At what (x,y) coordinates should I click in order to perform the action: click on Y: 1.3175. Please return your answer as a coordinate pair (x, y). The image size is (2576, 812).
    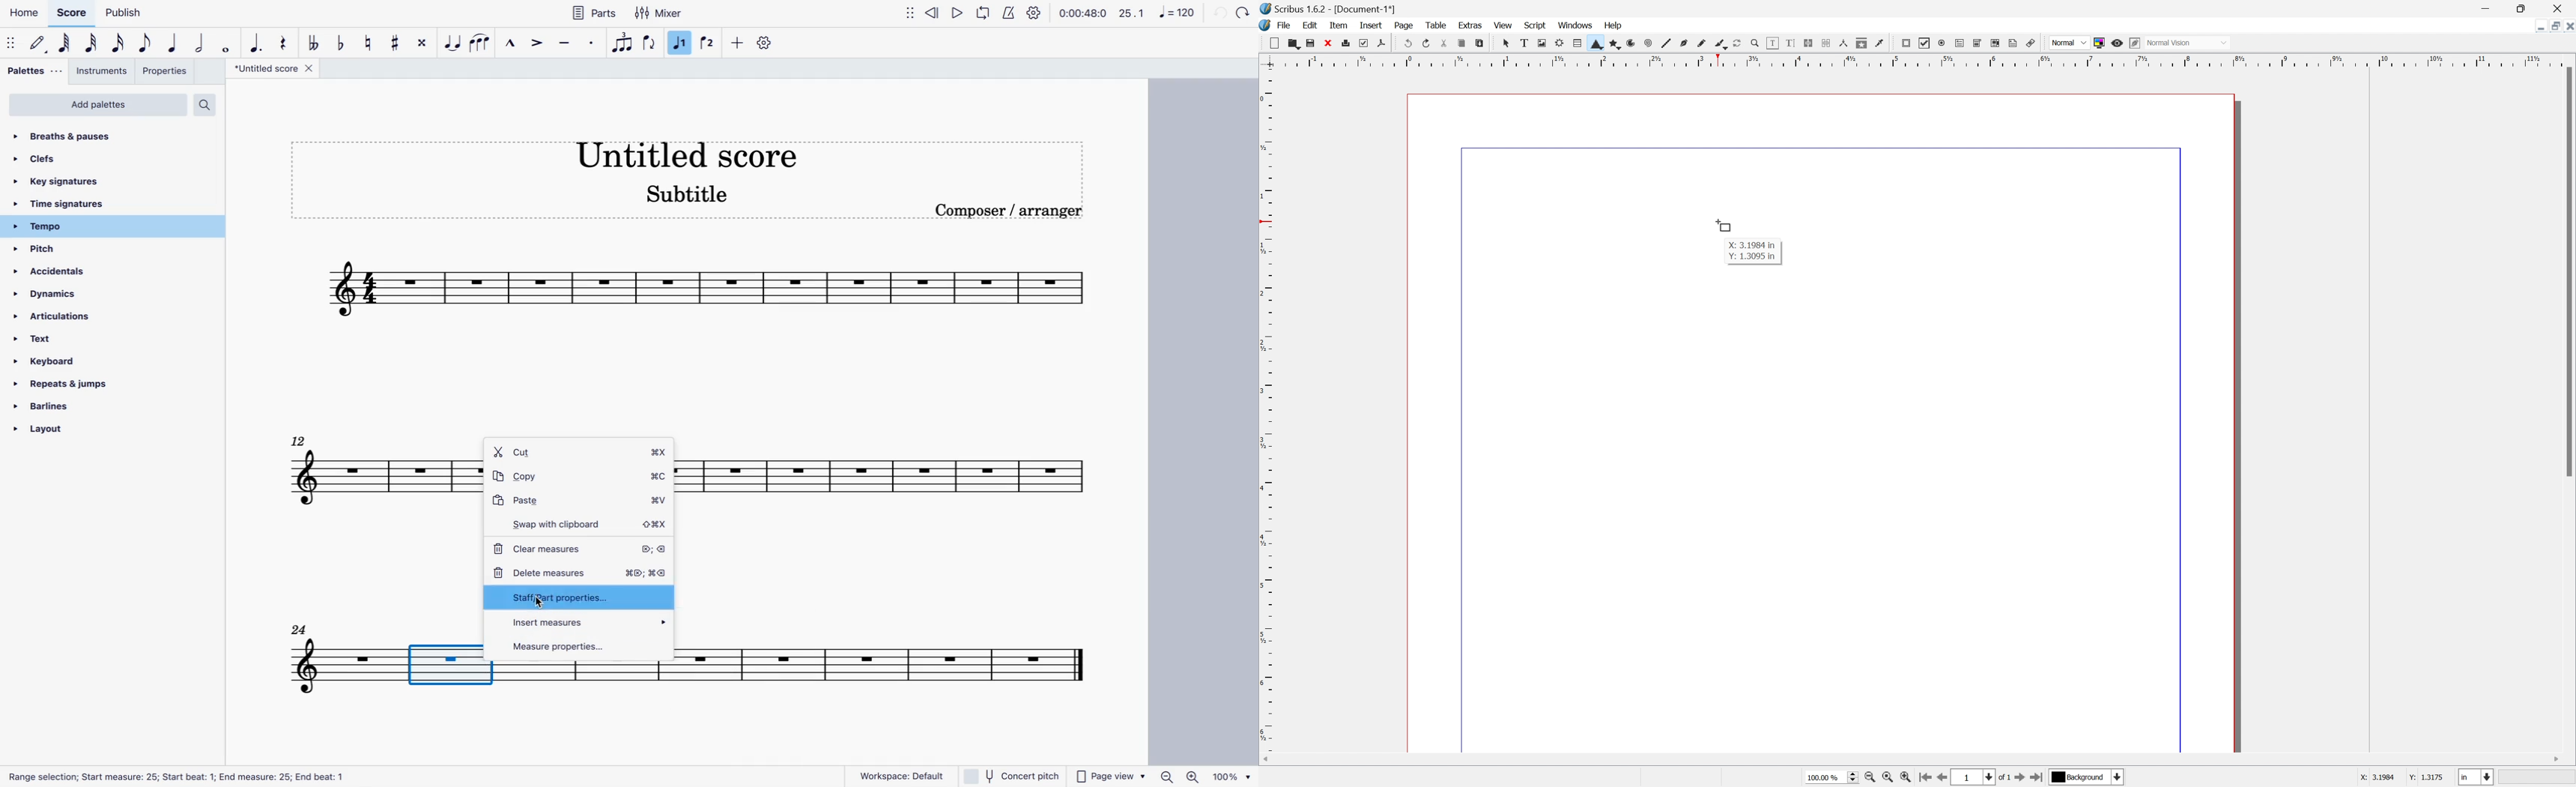
    Looking at the image, I should click on (2429, 777).